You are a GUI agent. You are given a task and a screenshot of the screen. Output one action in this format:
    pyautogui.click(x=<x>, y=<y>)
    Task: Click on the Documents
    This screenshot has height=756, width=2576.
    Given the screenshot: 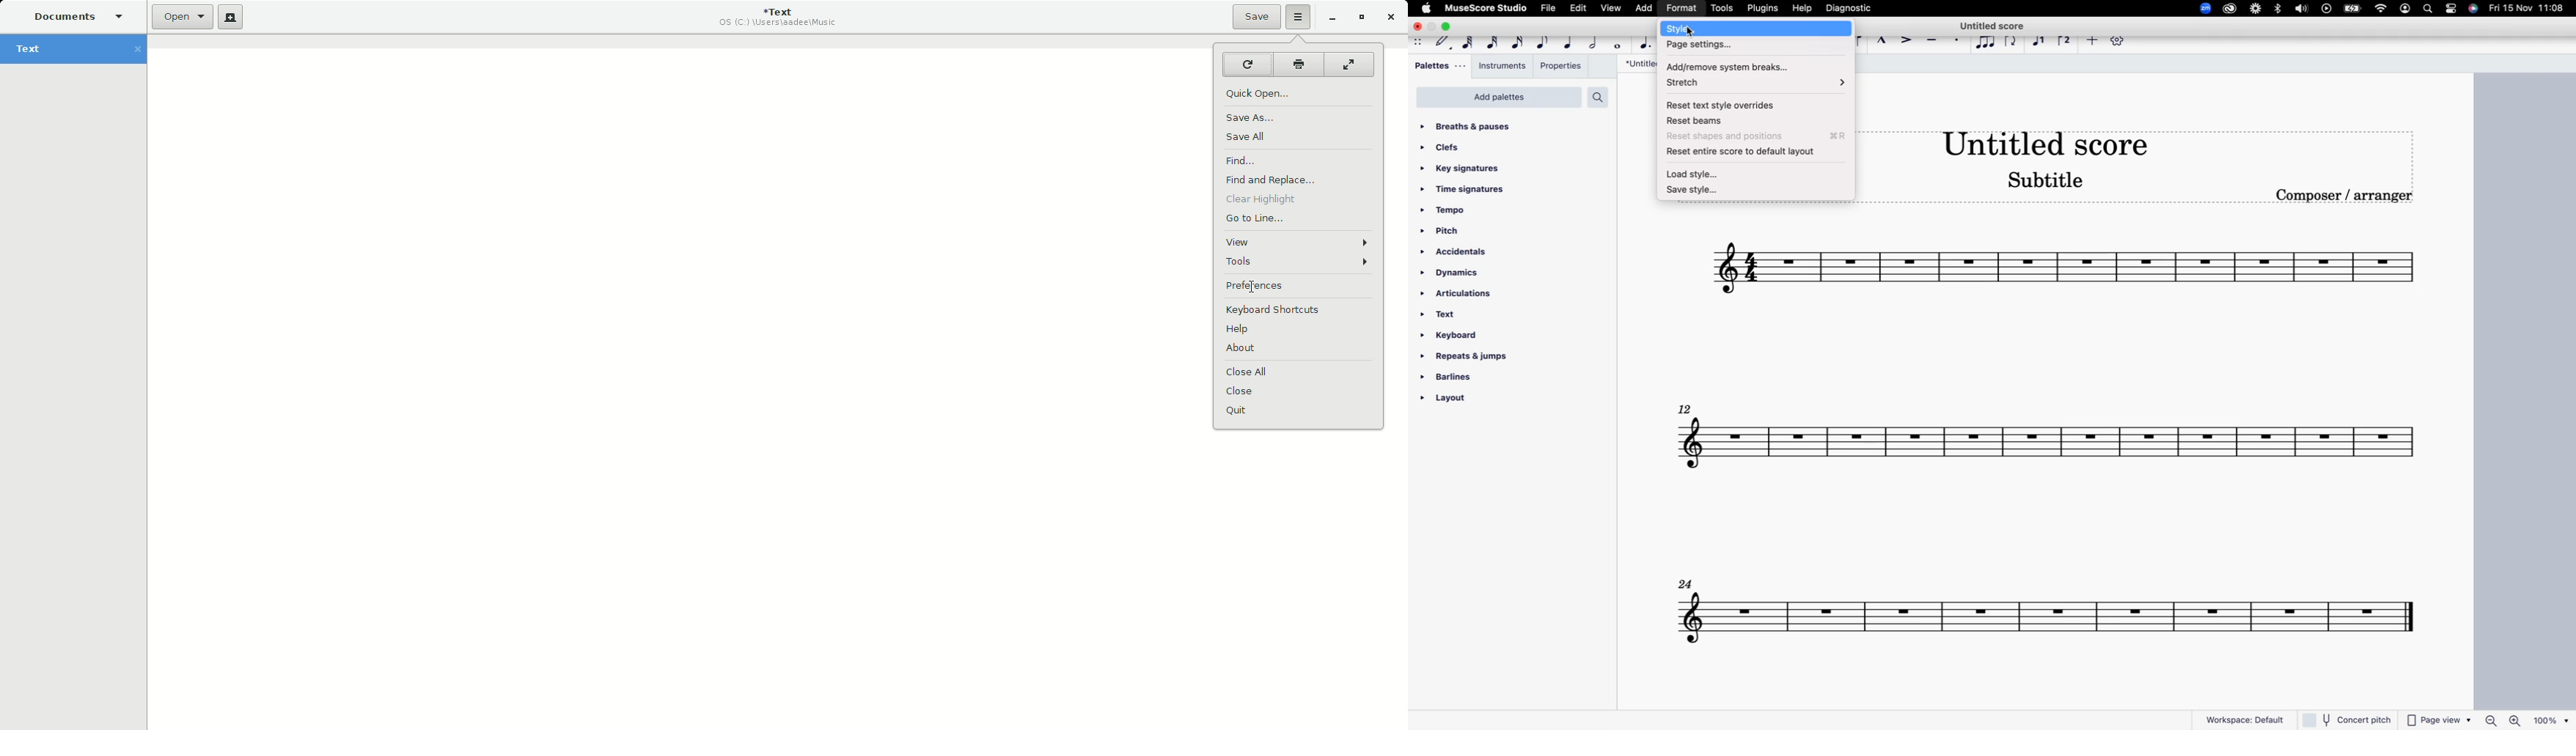 What is the action you would take?
    pyautogui.click(x=72, y=16)
    